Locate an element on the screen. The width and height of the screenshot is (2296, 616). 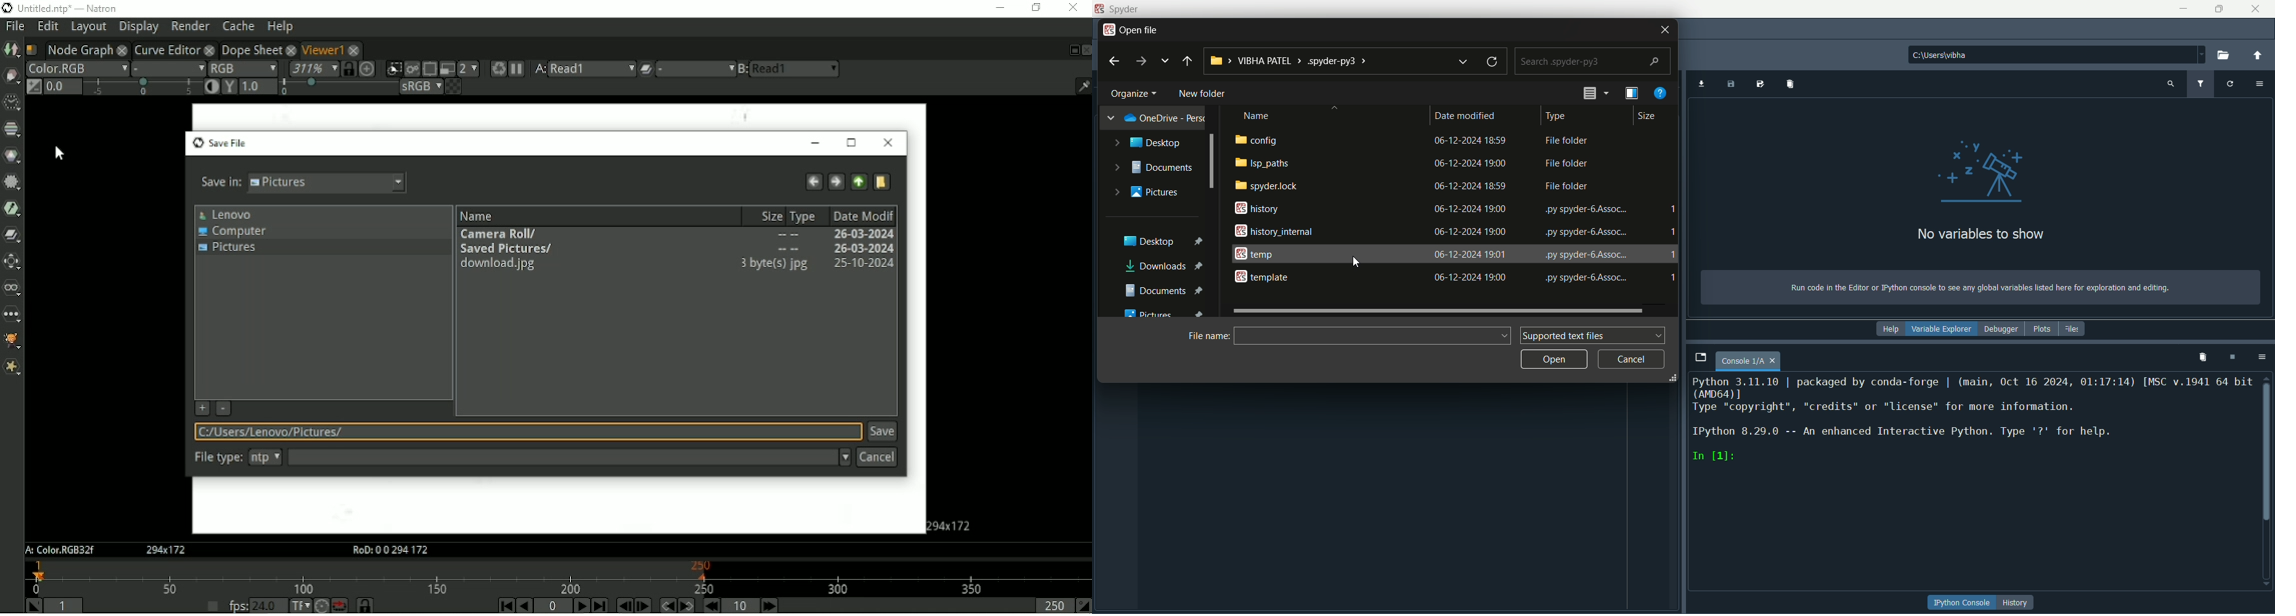
horizontal scroll is located at coordinates (1438, 309).